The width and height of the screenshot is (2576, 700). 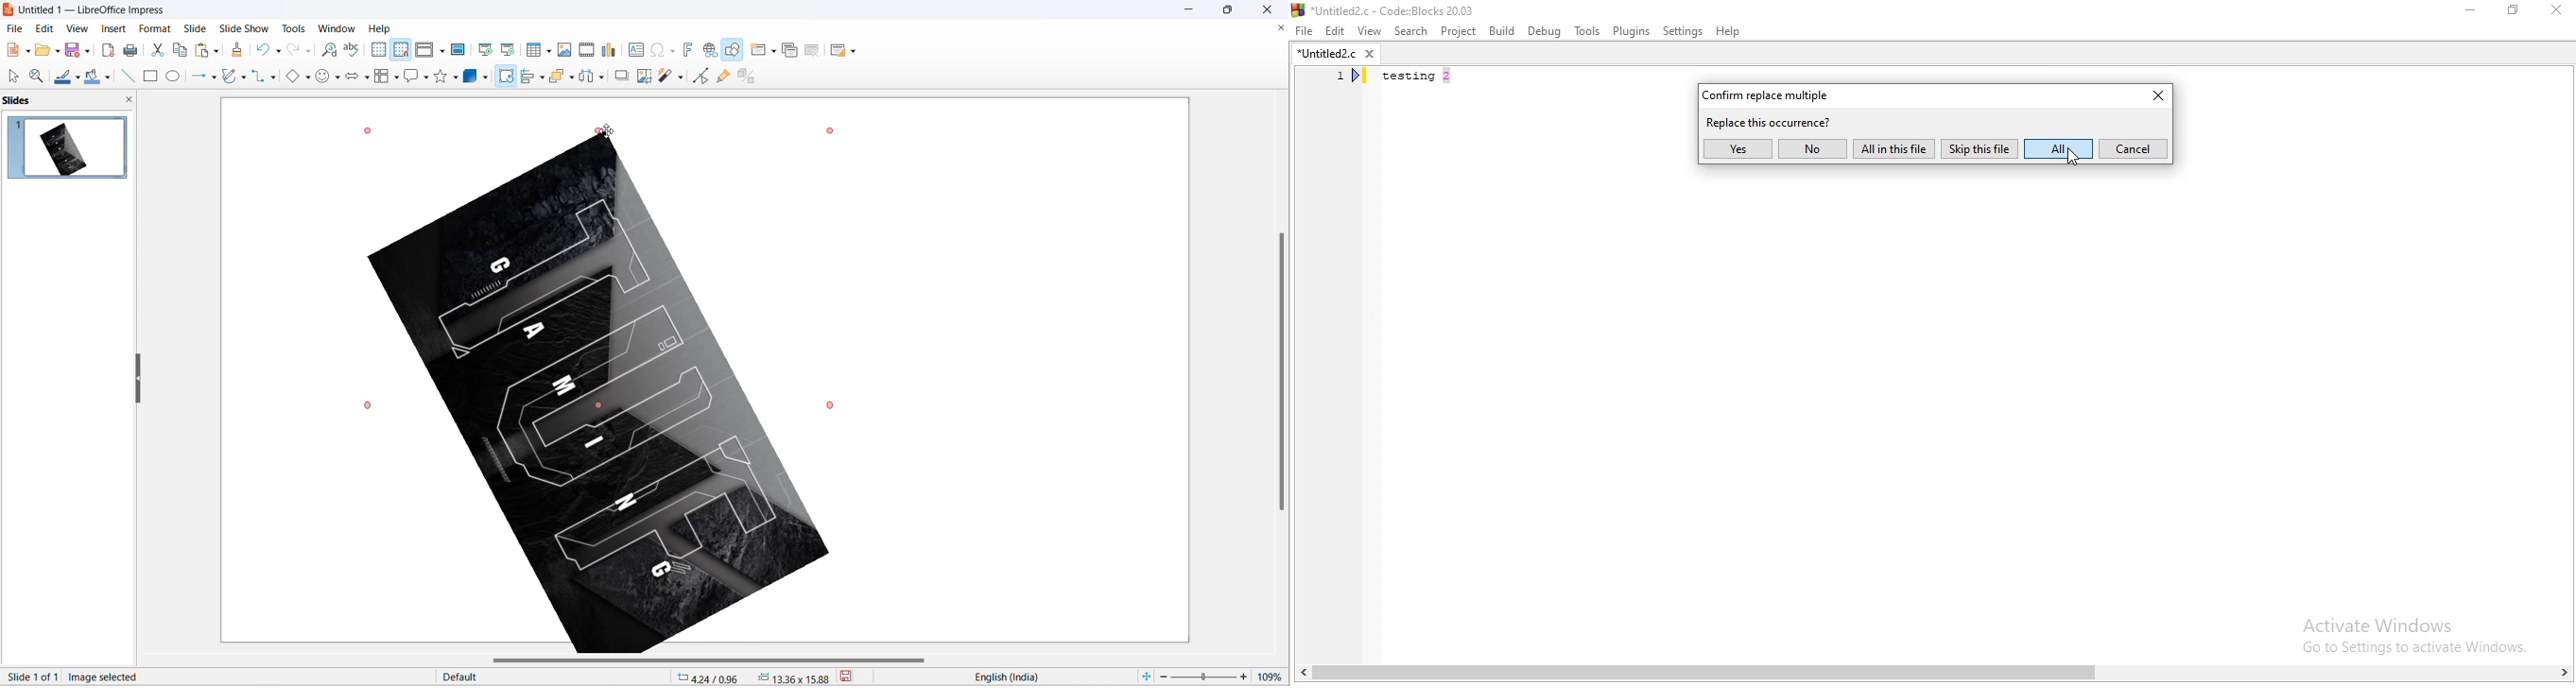 What do you see at coordinates (1730, 31) in the screenshot?
I see `Help` at bounding box center [1730, 31].